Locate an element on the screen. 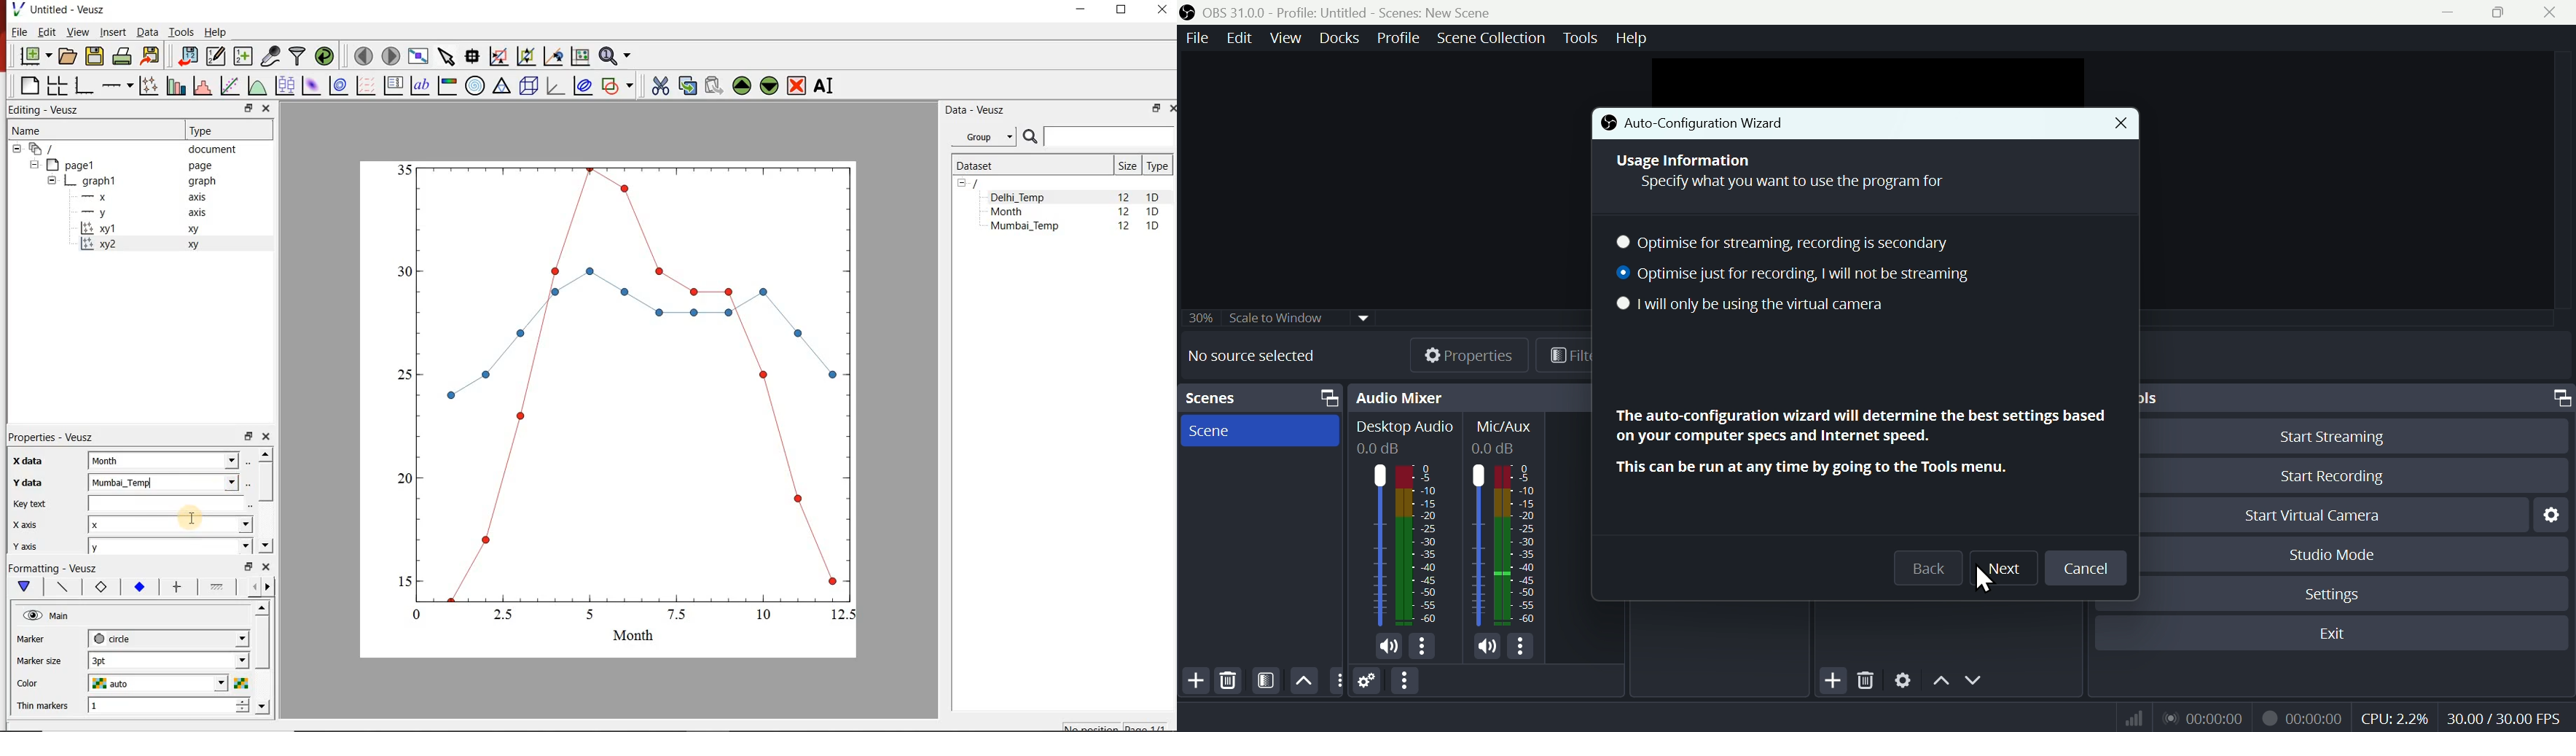  Delete is located at coordinates (1866, 677).